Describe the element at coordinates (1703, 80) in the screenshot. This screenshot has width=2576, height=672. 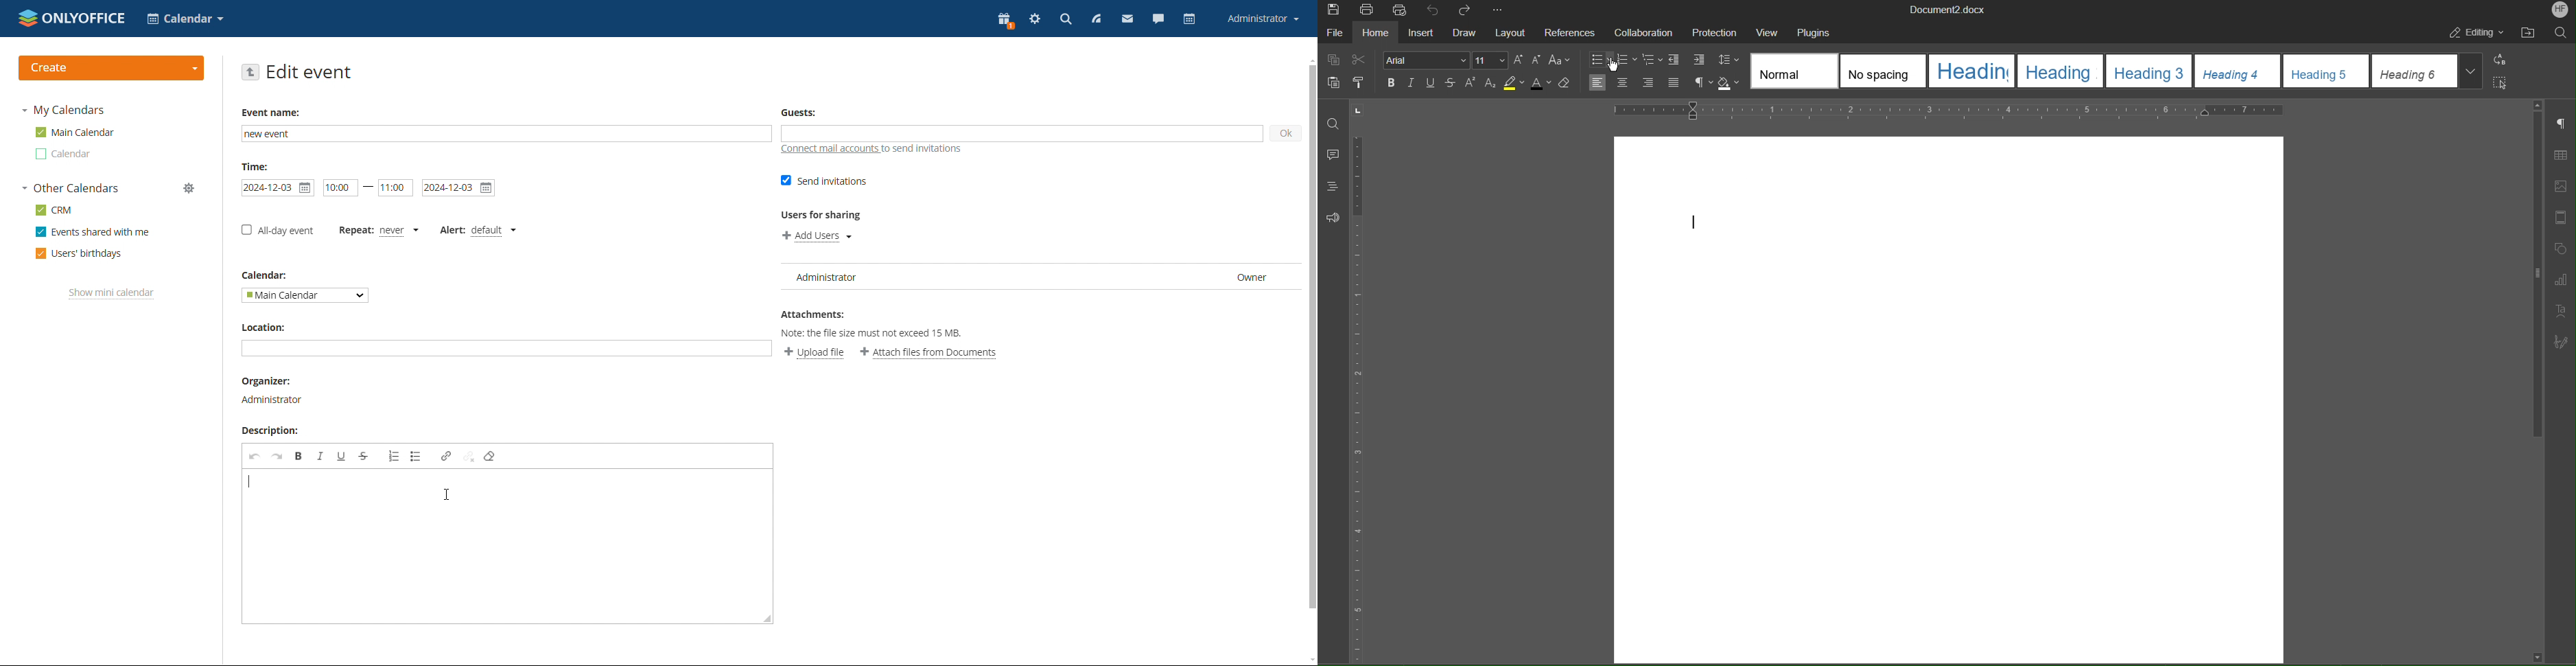
I see `Nonprinting characters` at that location.